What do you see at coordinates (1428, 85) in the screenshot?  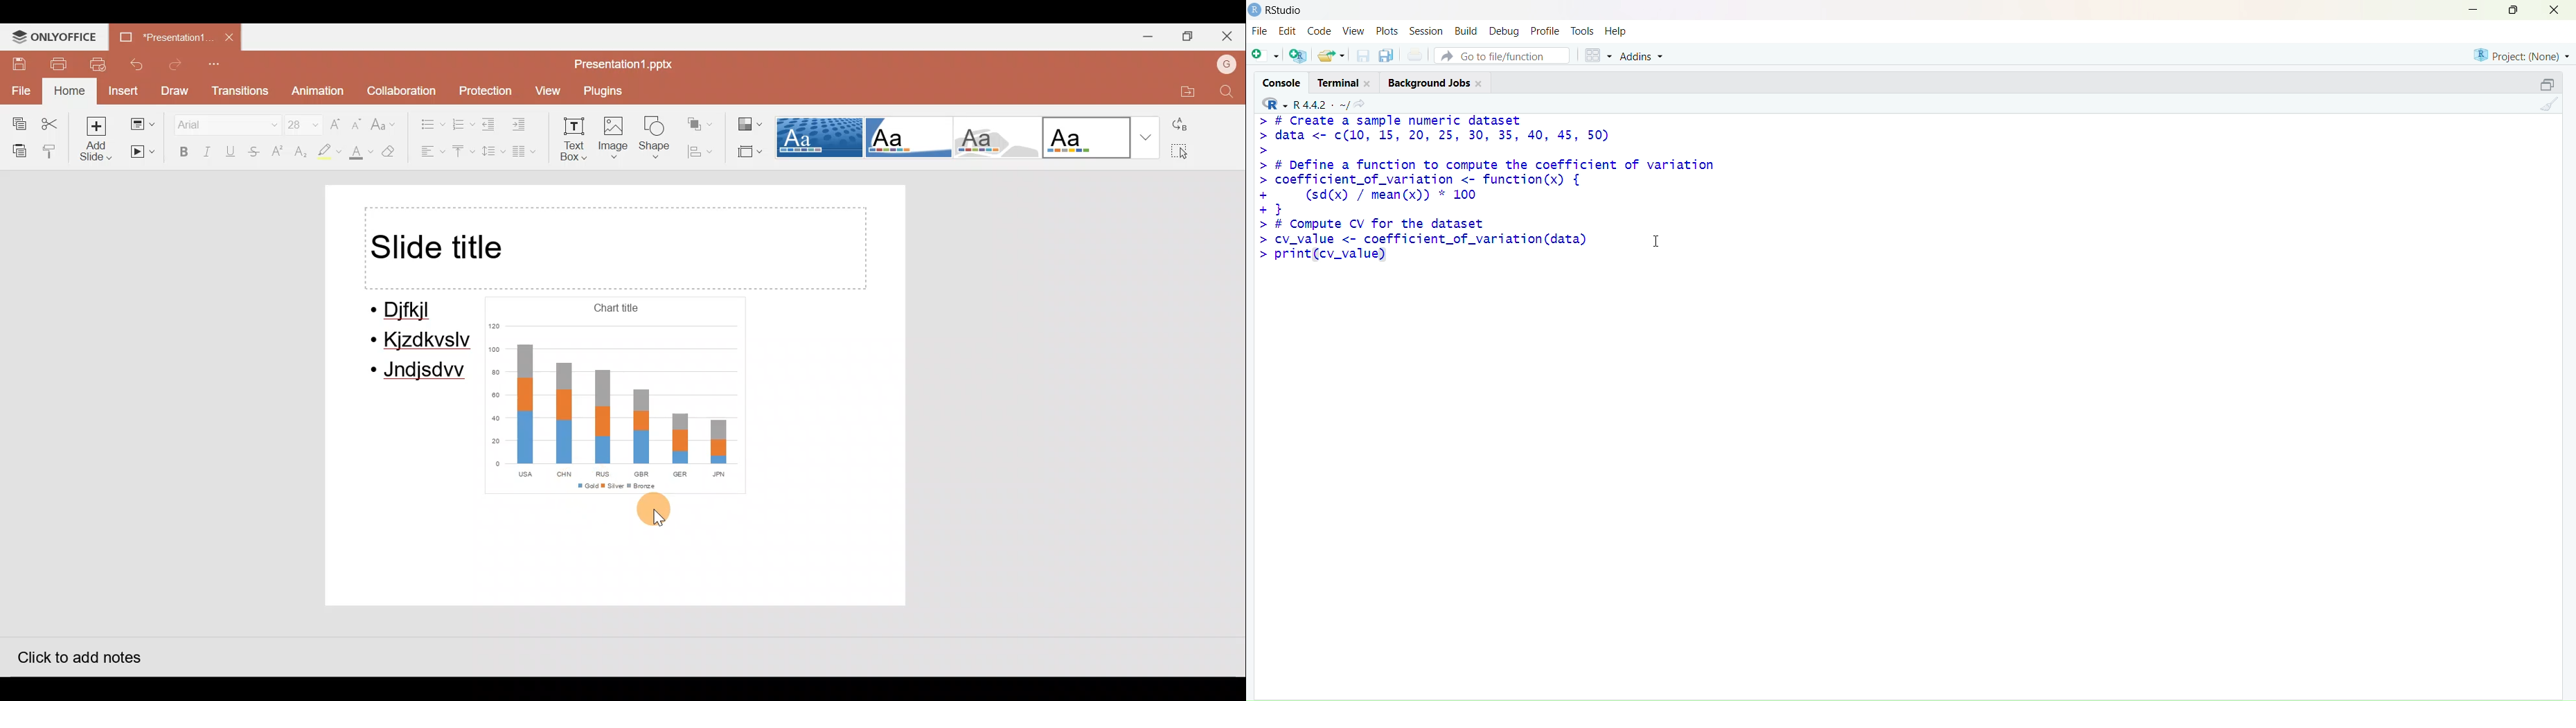 I see `Background jobs` at bounding box center [1428, 85].